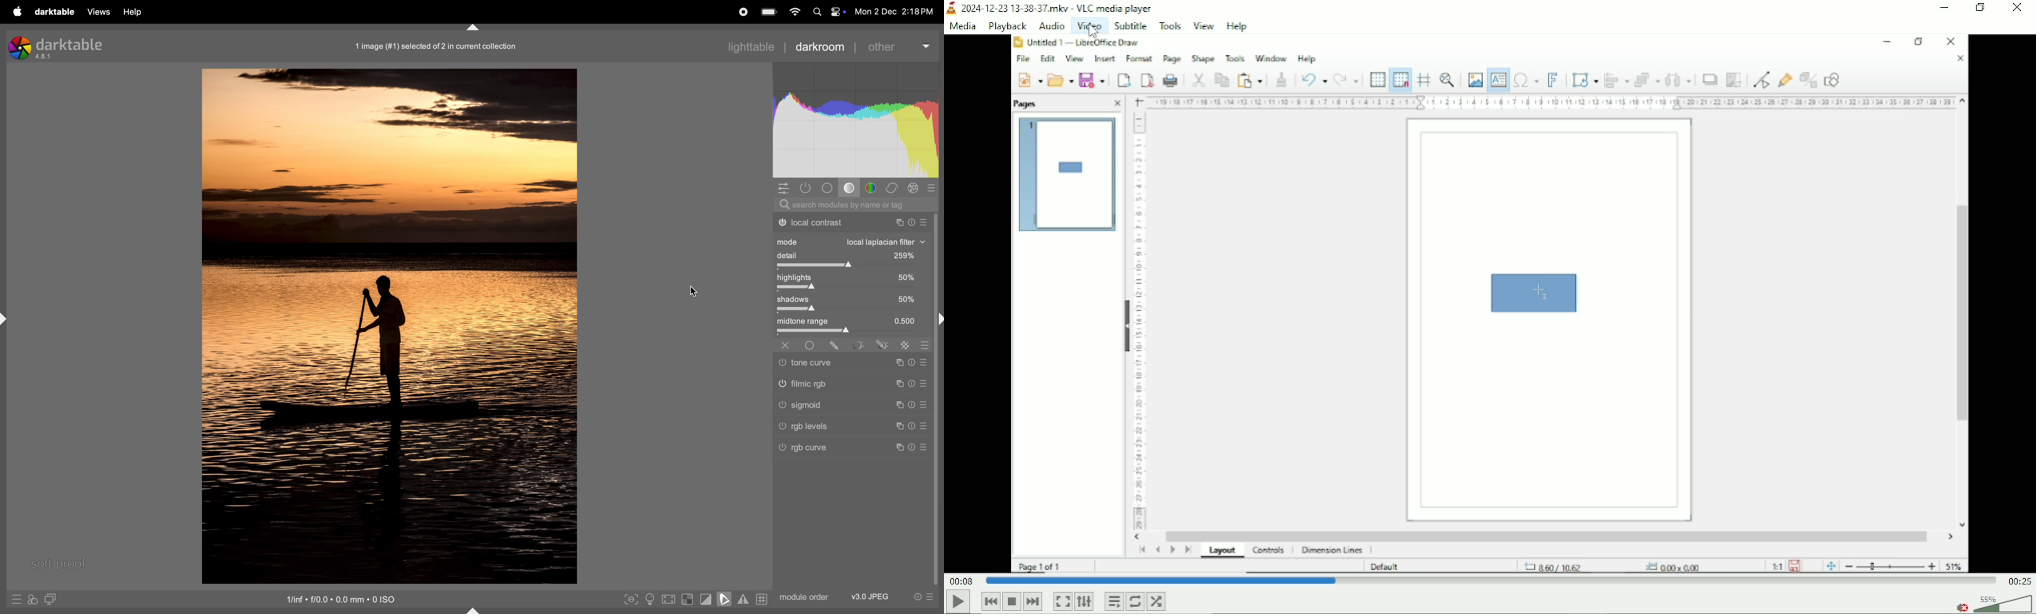 This screenshot has width=2044, height=616. What do you see at coordinates (33, 600) in the screenshot?
I see `quick access for applying styles` at bounding box center [33, 600].